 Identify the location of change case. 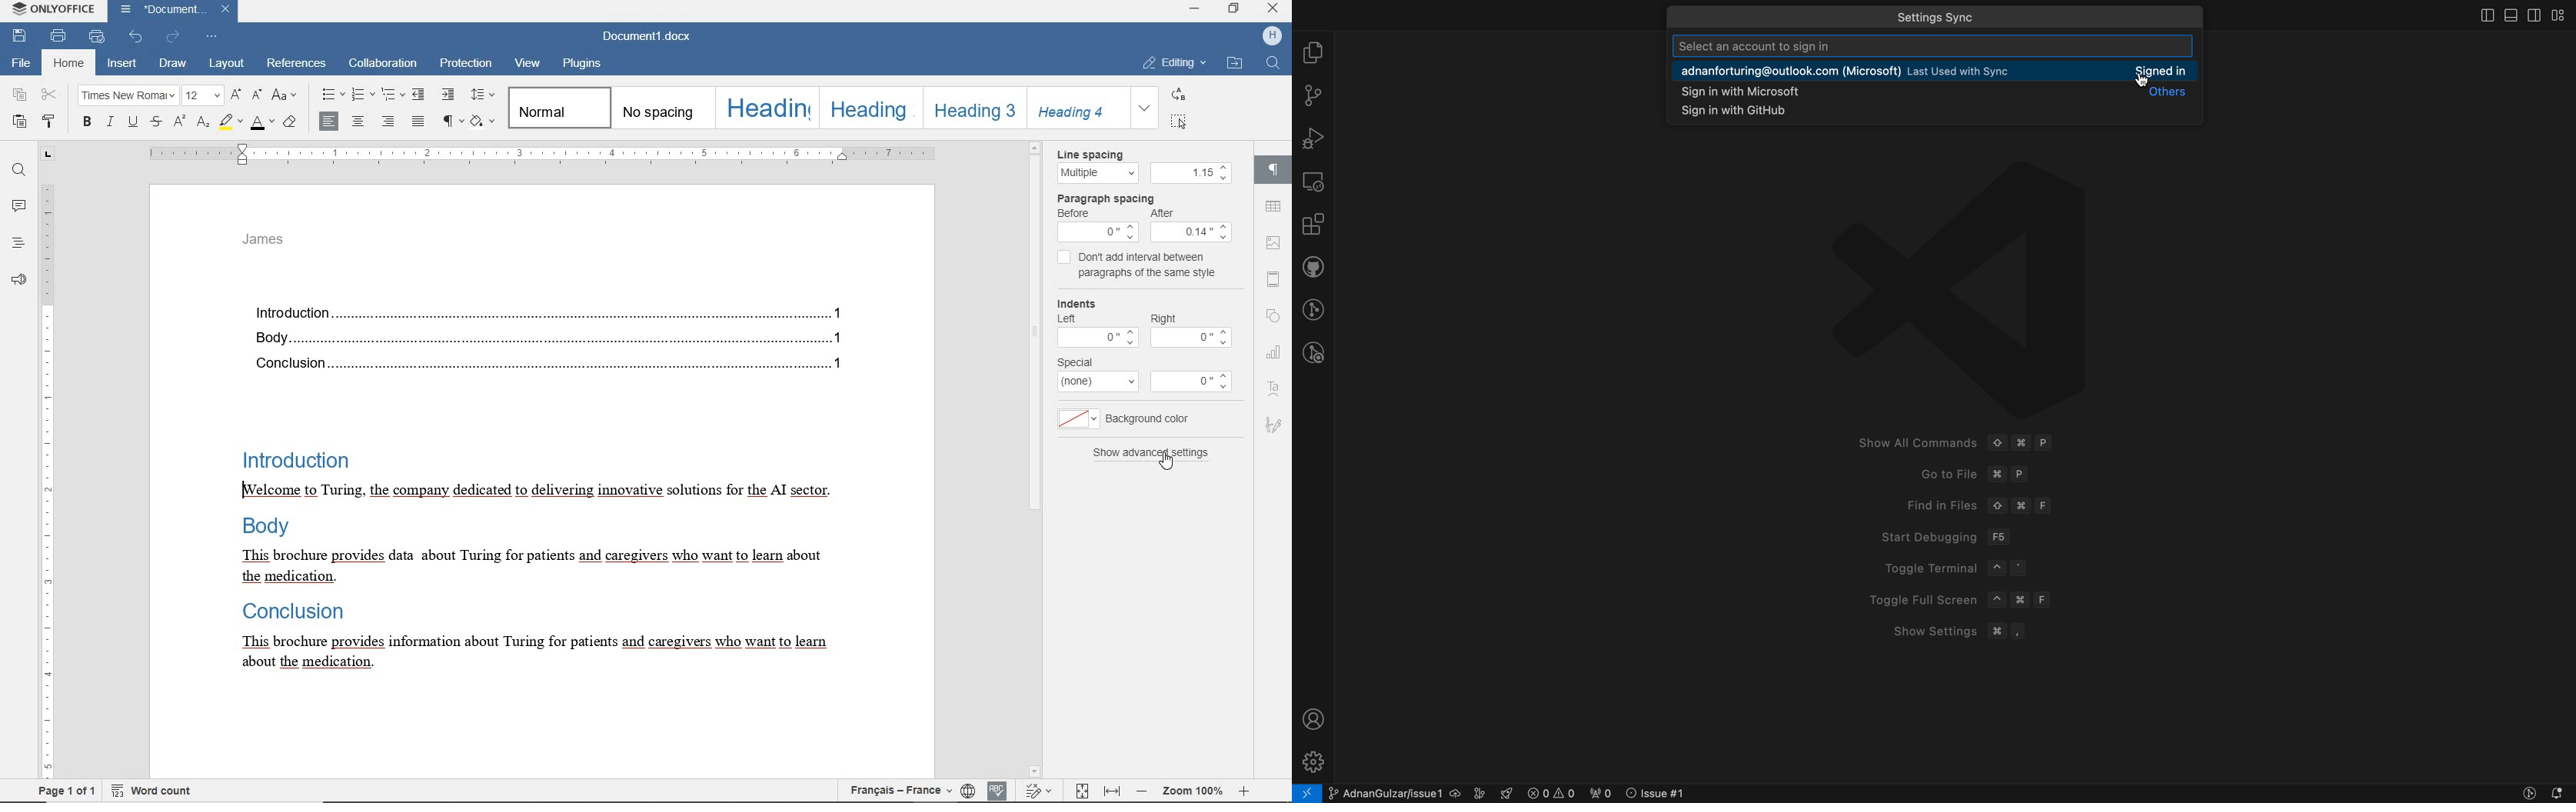
(286, 95).